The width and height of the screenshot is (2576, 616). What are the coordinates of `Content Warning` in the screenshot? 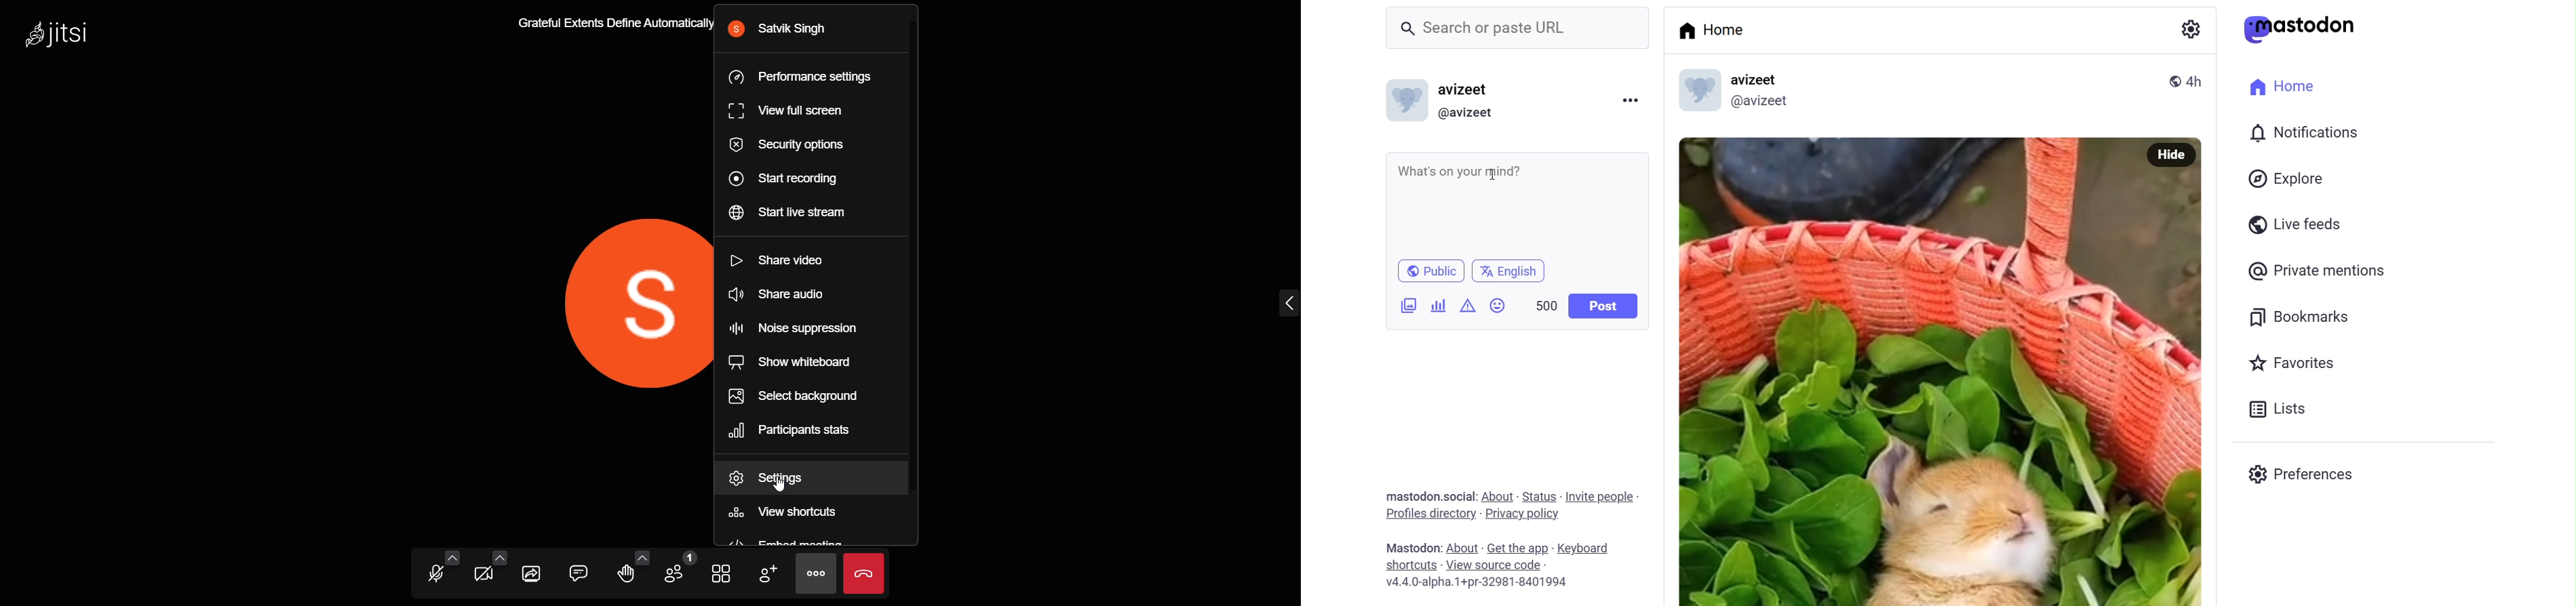 It's located at (1467, 306).